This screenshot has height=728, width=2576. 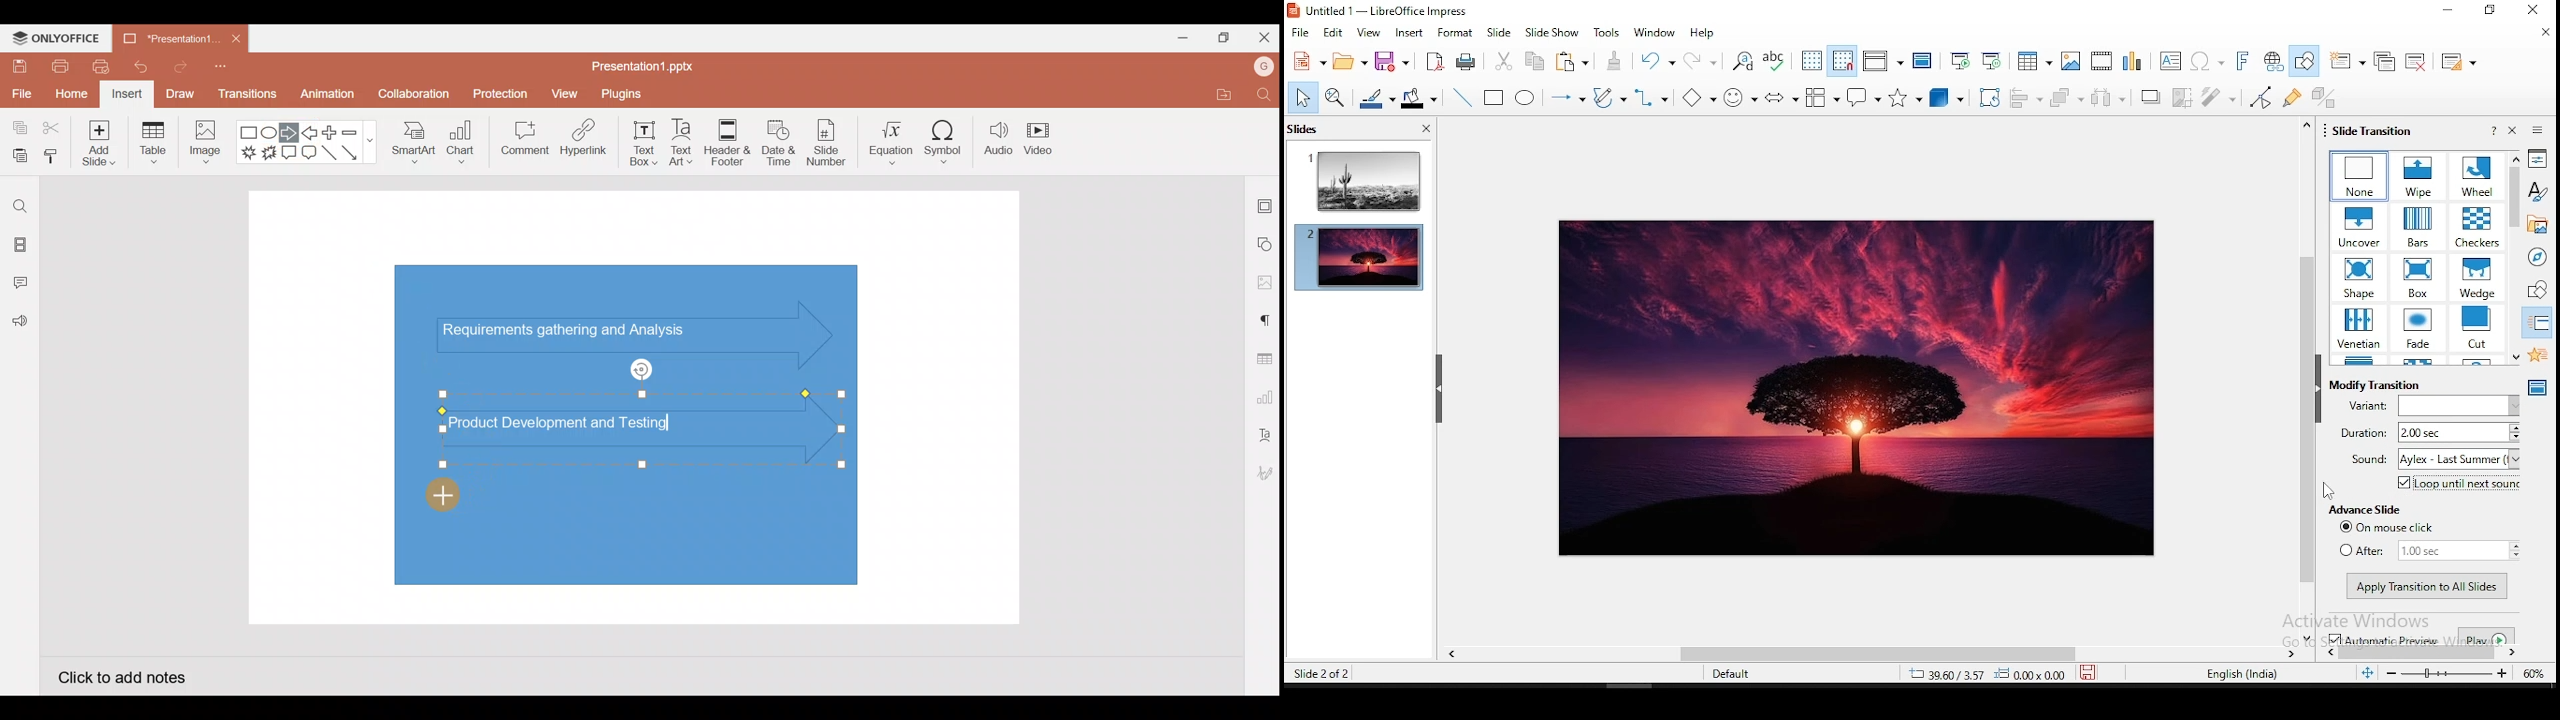 What do you see at coordinates (944, 139) in the screenshot?
I see `Symbol` at bounding box center [944, 139].